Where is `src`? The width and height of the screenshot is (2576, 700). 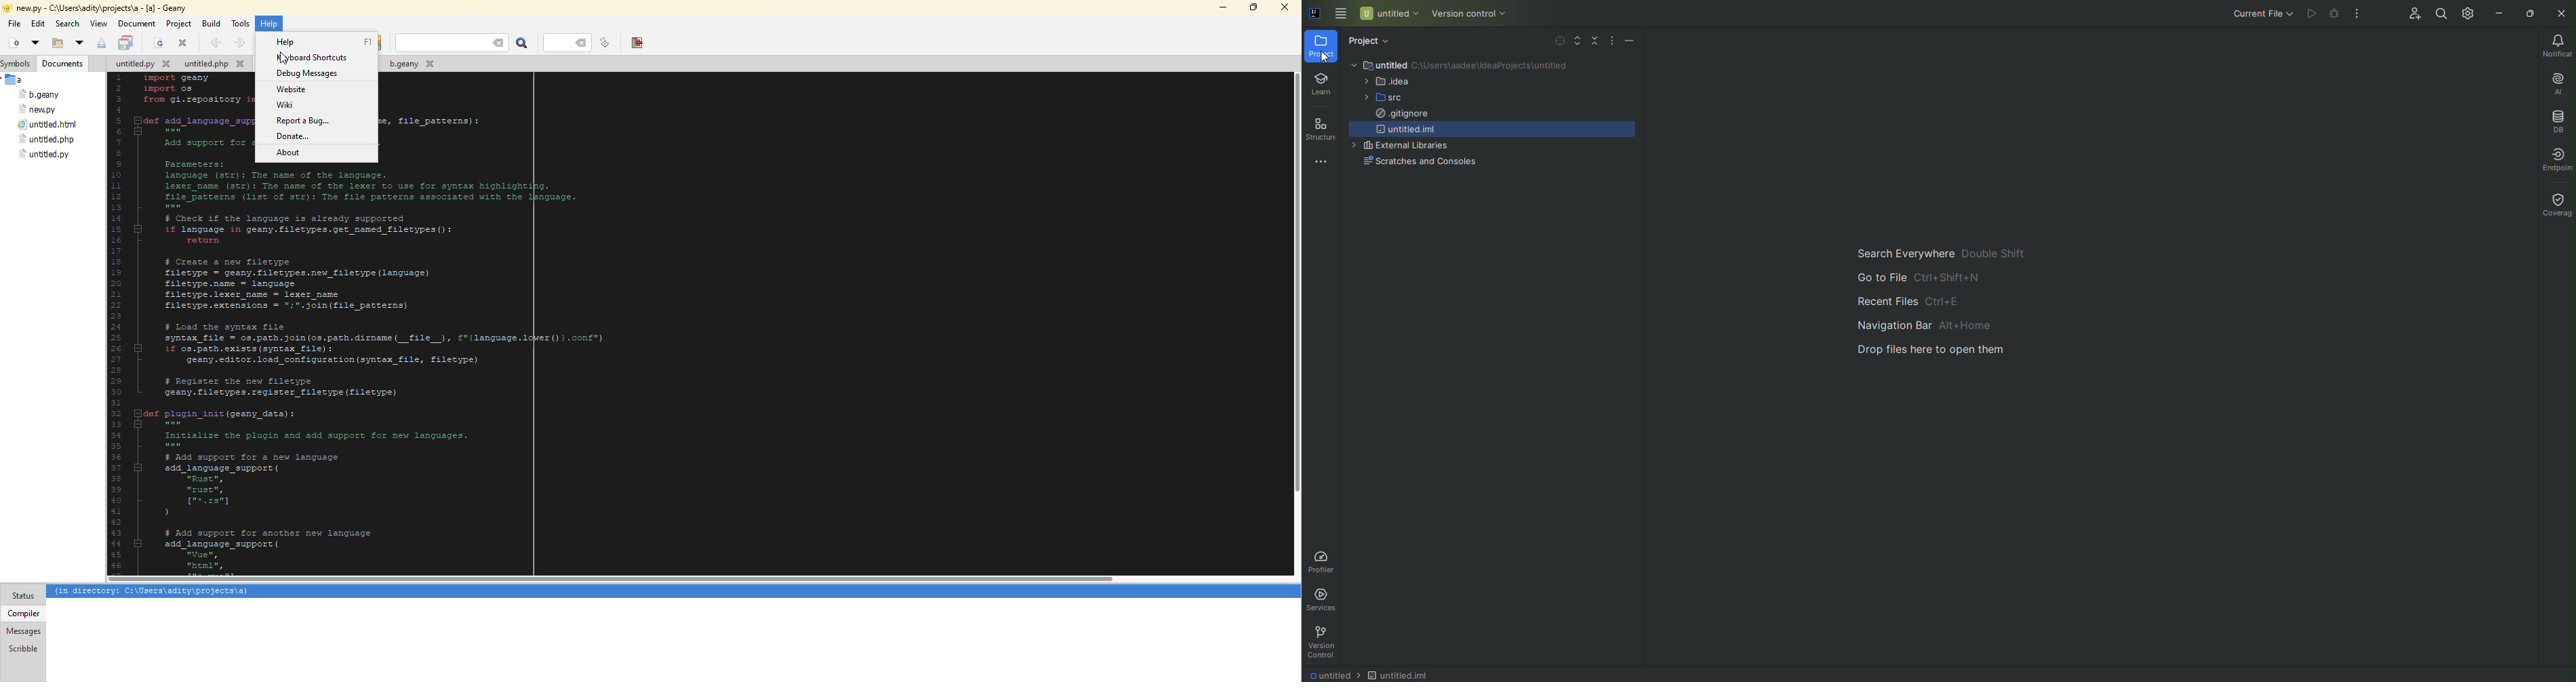
src is located at coordinates (1380, 98).